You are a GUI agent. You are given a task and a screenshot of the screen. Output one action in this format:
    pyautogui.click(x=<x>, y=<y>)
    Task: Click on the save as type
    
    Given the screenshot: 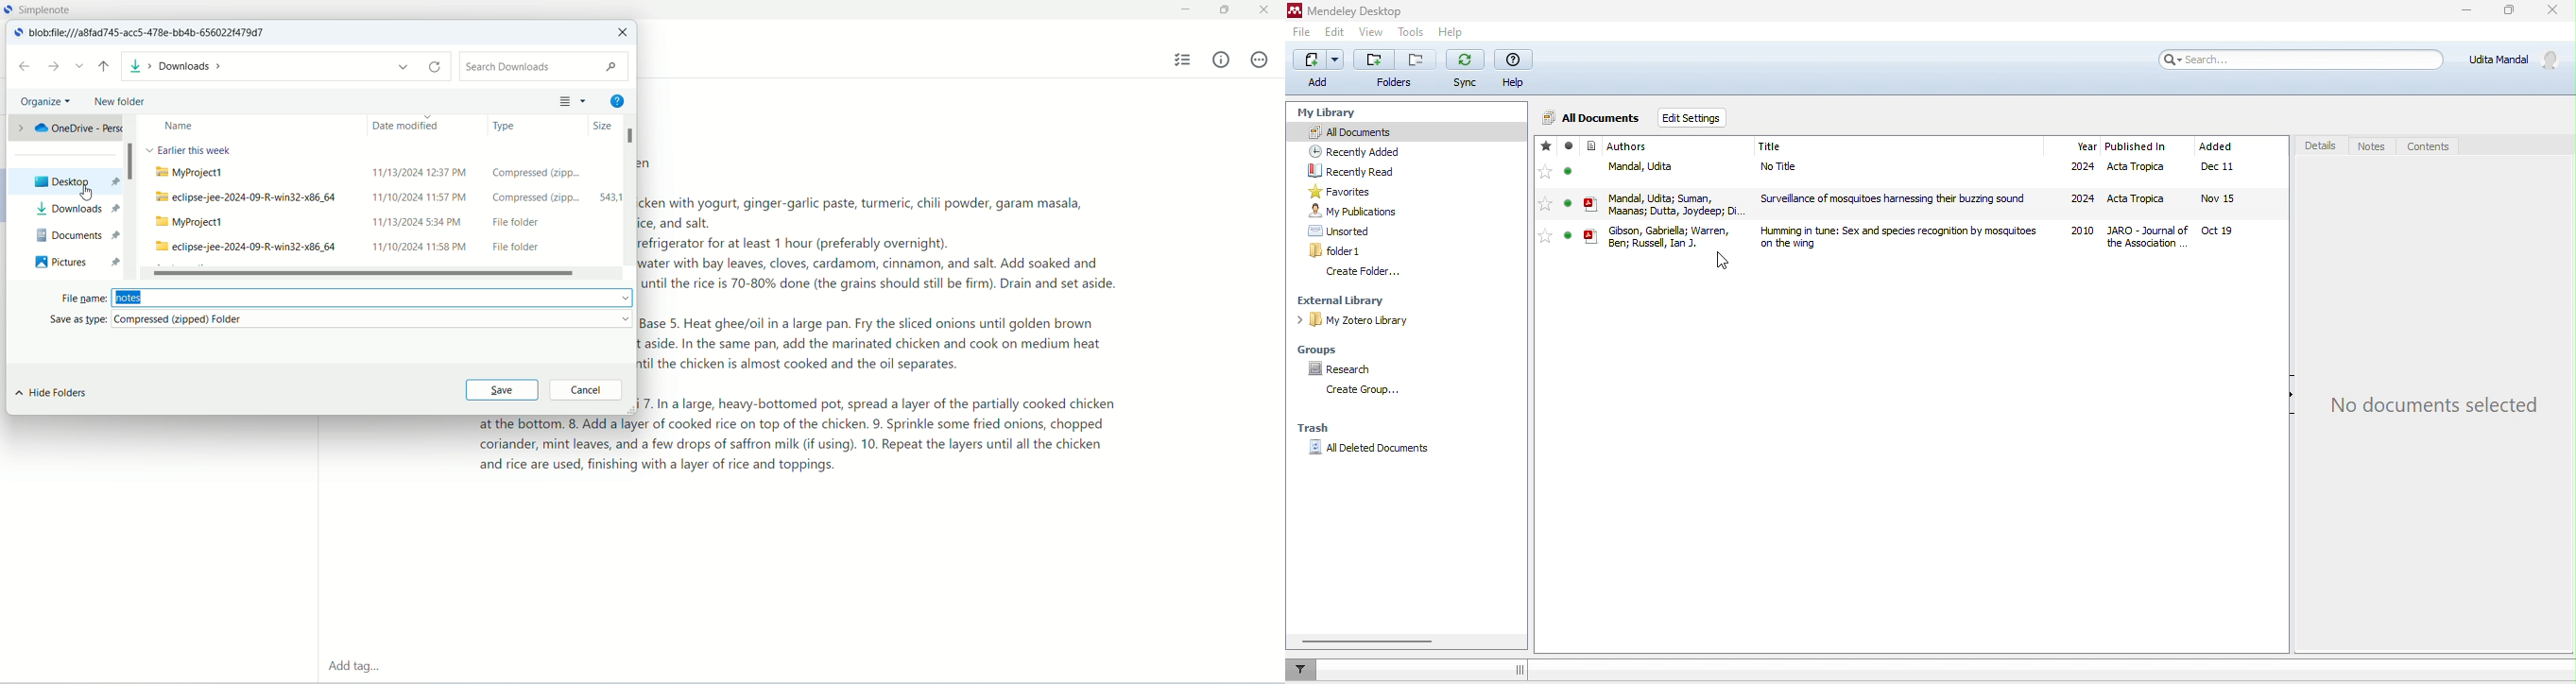 What is the action you would take?
    pyautogui.click(x=339, y=323)
    